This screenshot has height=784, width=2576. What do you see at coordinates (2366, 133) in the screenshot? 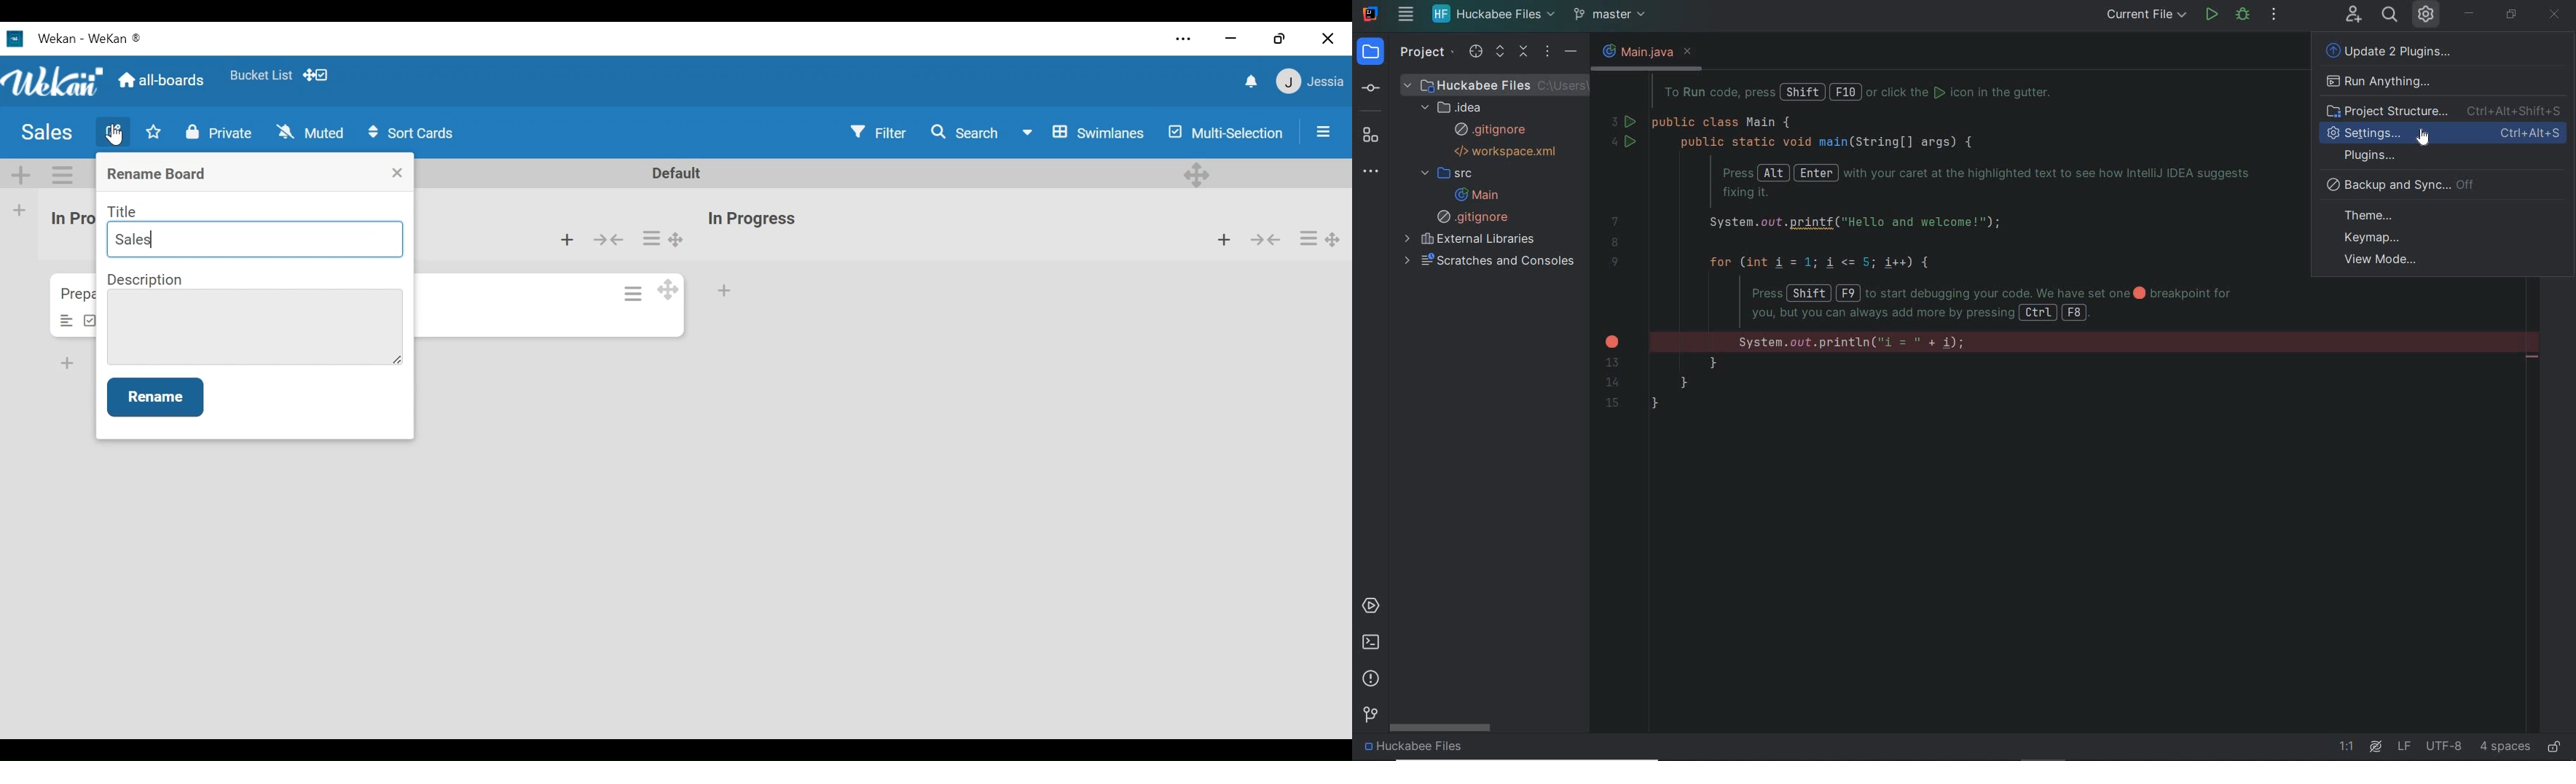
I see `settings` at bounding box center [2366, 133].